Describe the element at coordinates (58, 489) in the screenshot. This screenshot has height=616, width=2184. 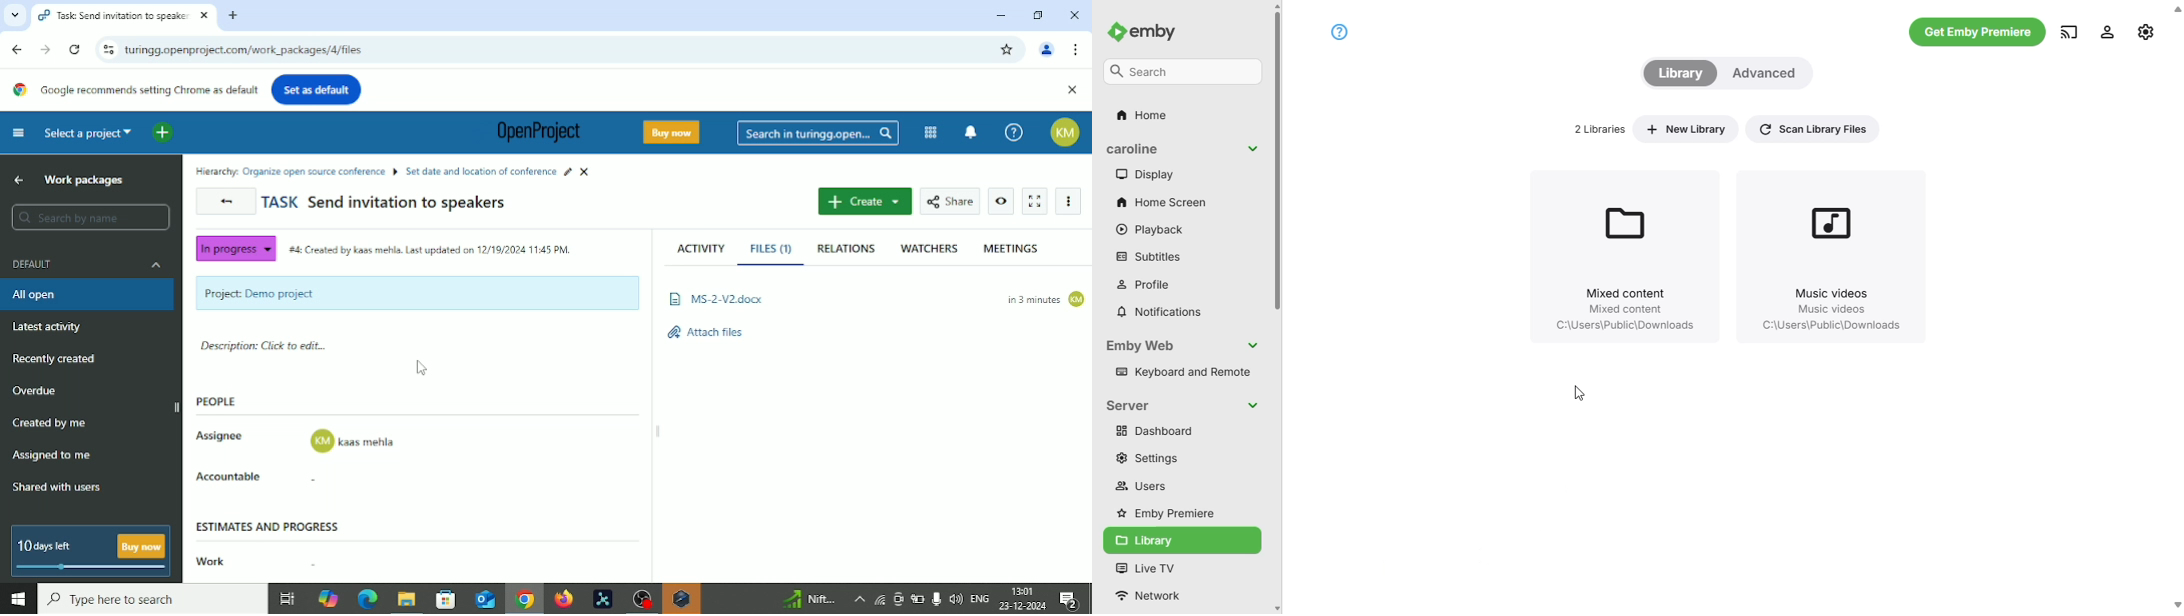
I see `Shared with users` at that location.